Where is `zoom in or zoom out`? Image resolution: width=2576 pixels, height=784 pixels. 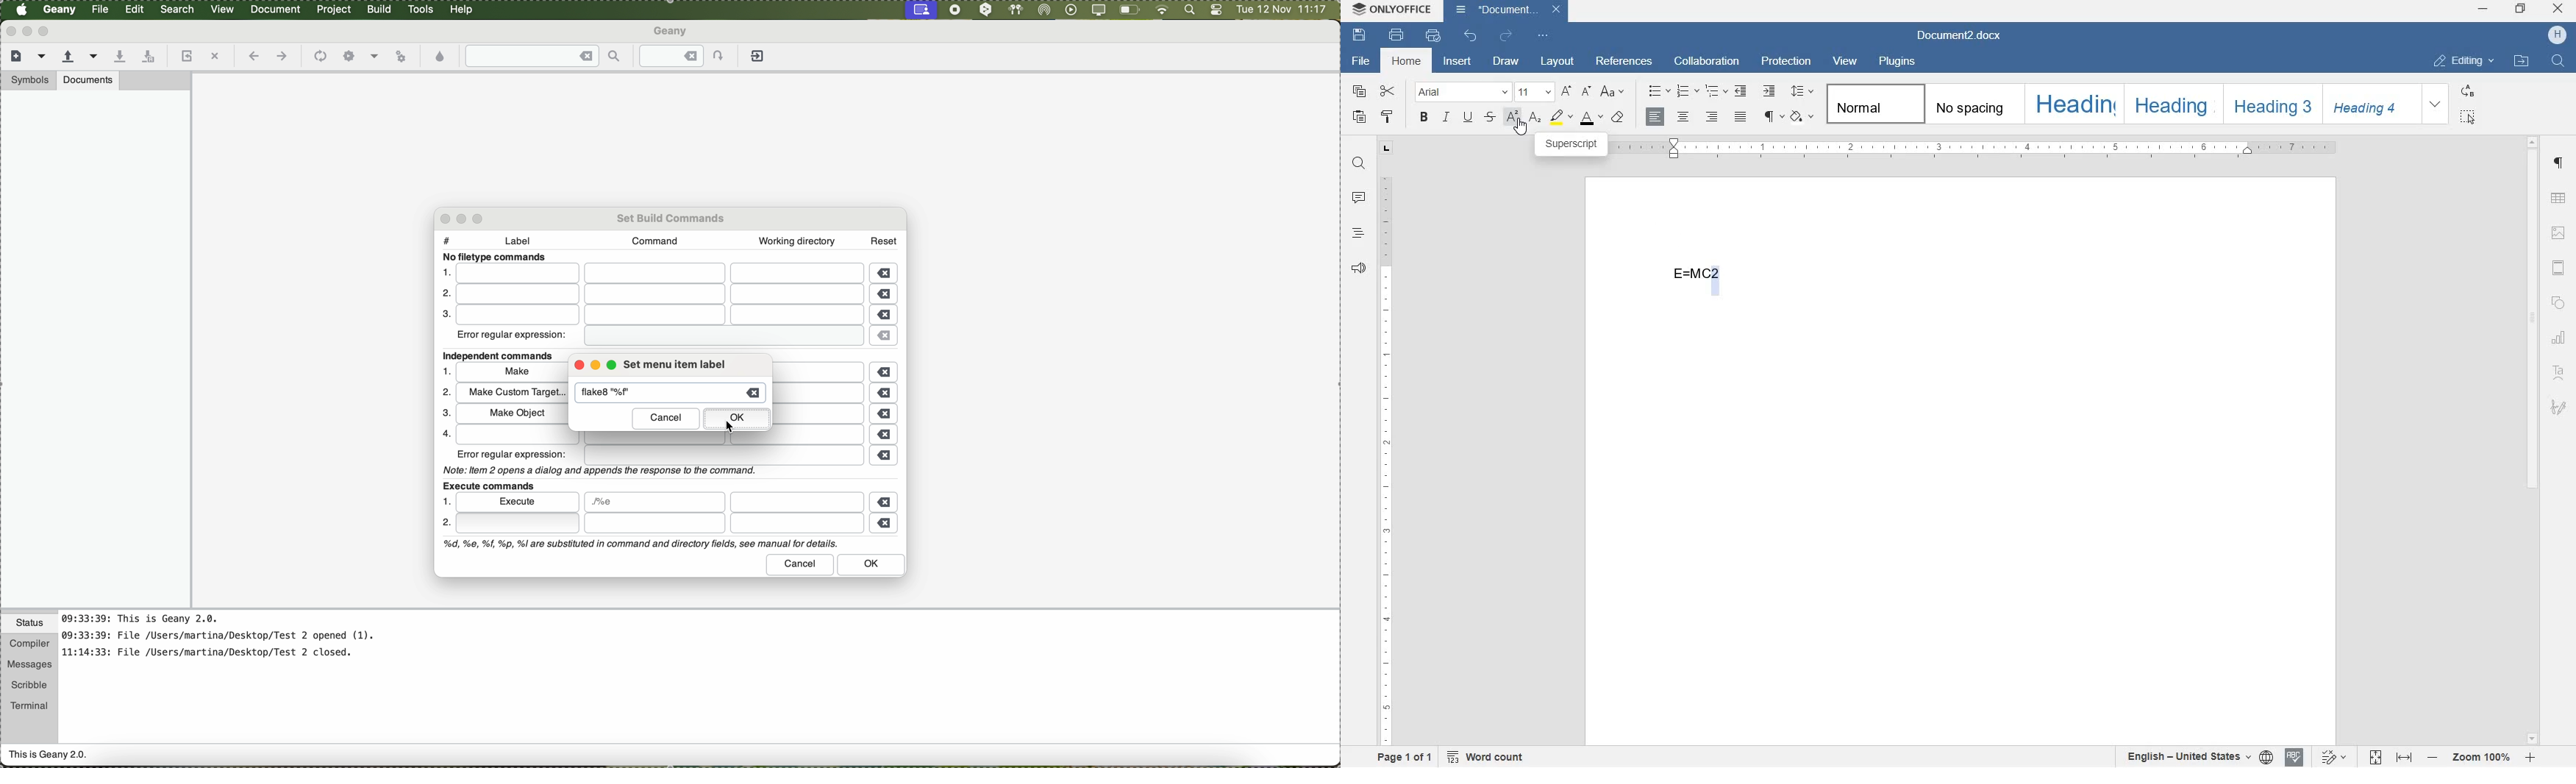 zoom in or zoom out is located at coordinates (2479, 758).